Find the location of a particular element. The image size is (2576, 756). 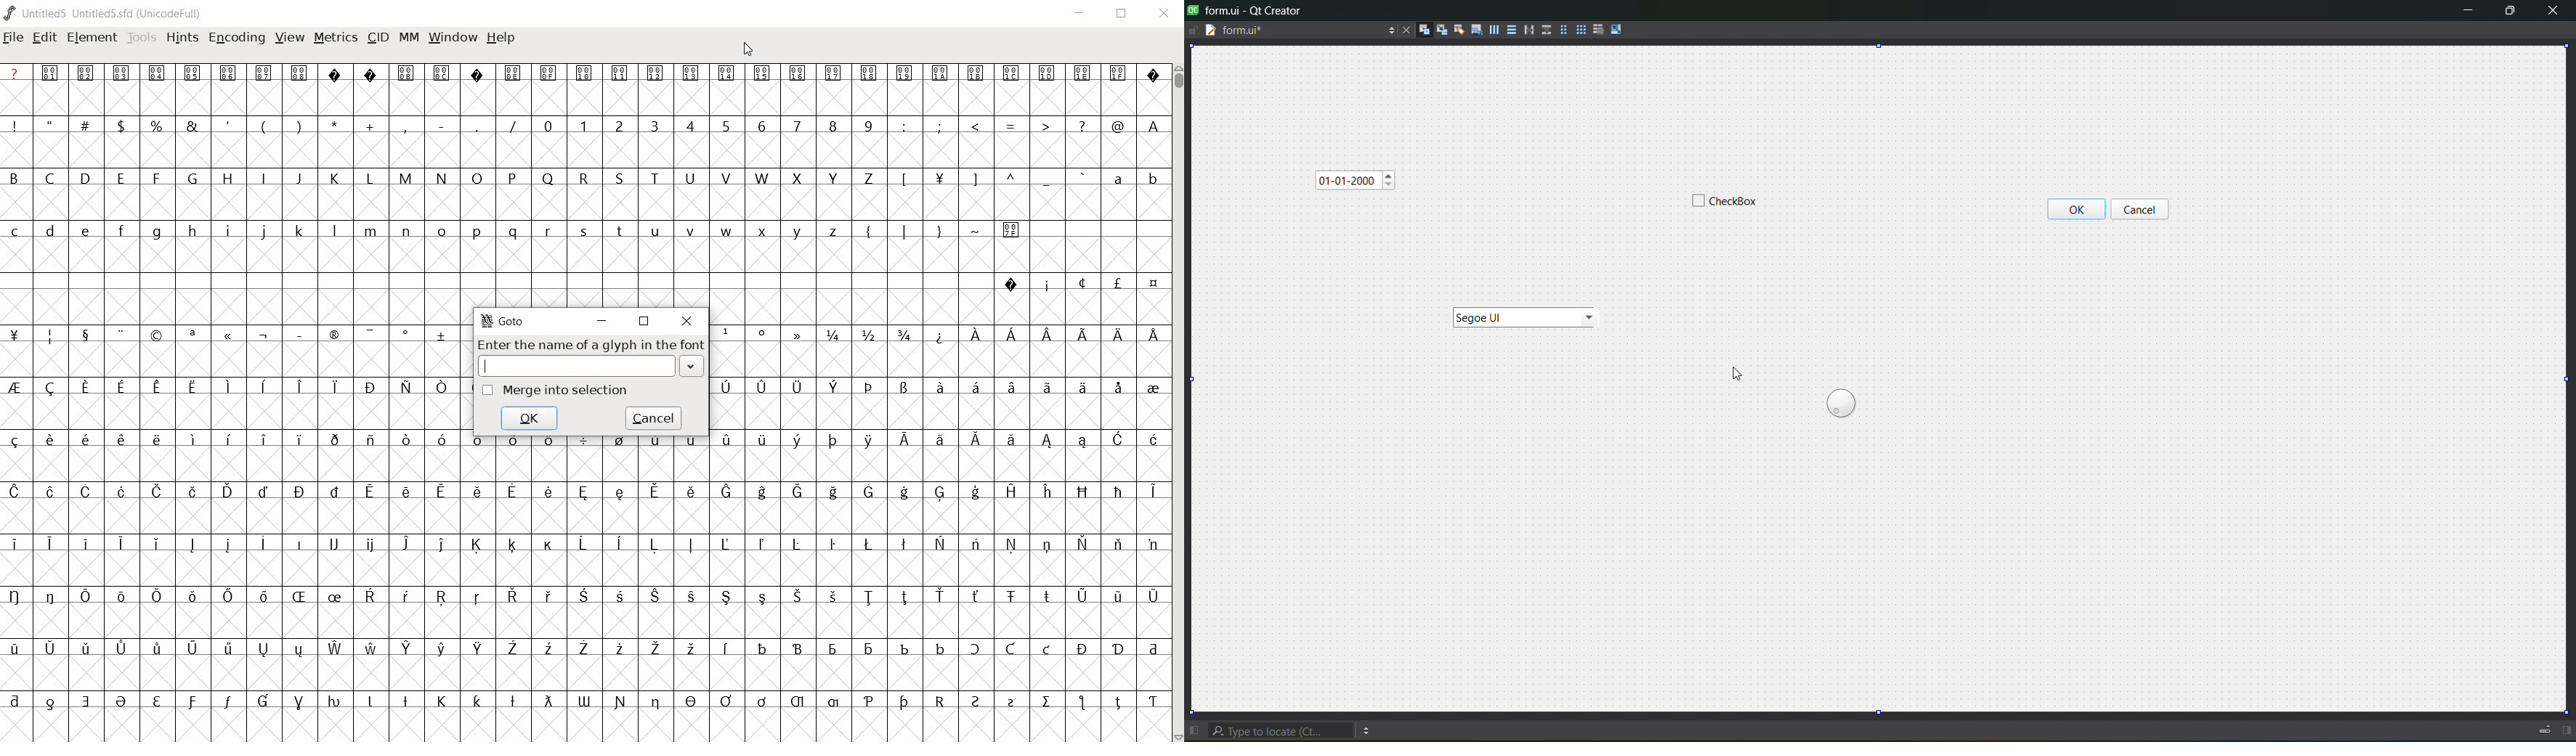

Symbol is located at coordinates (120, 334).